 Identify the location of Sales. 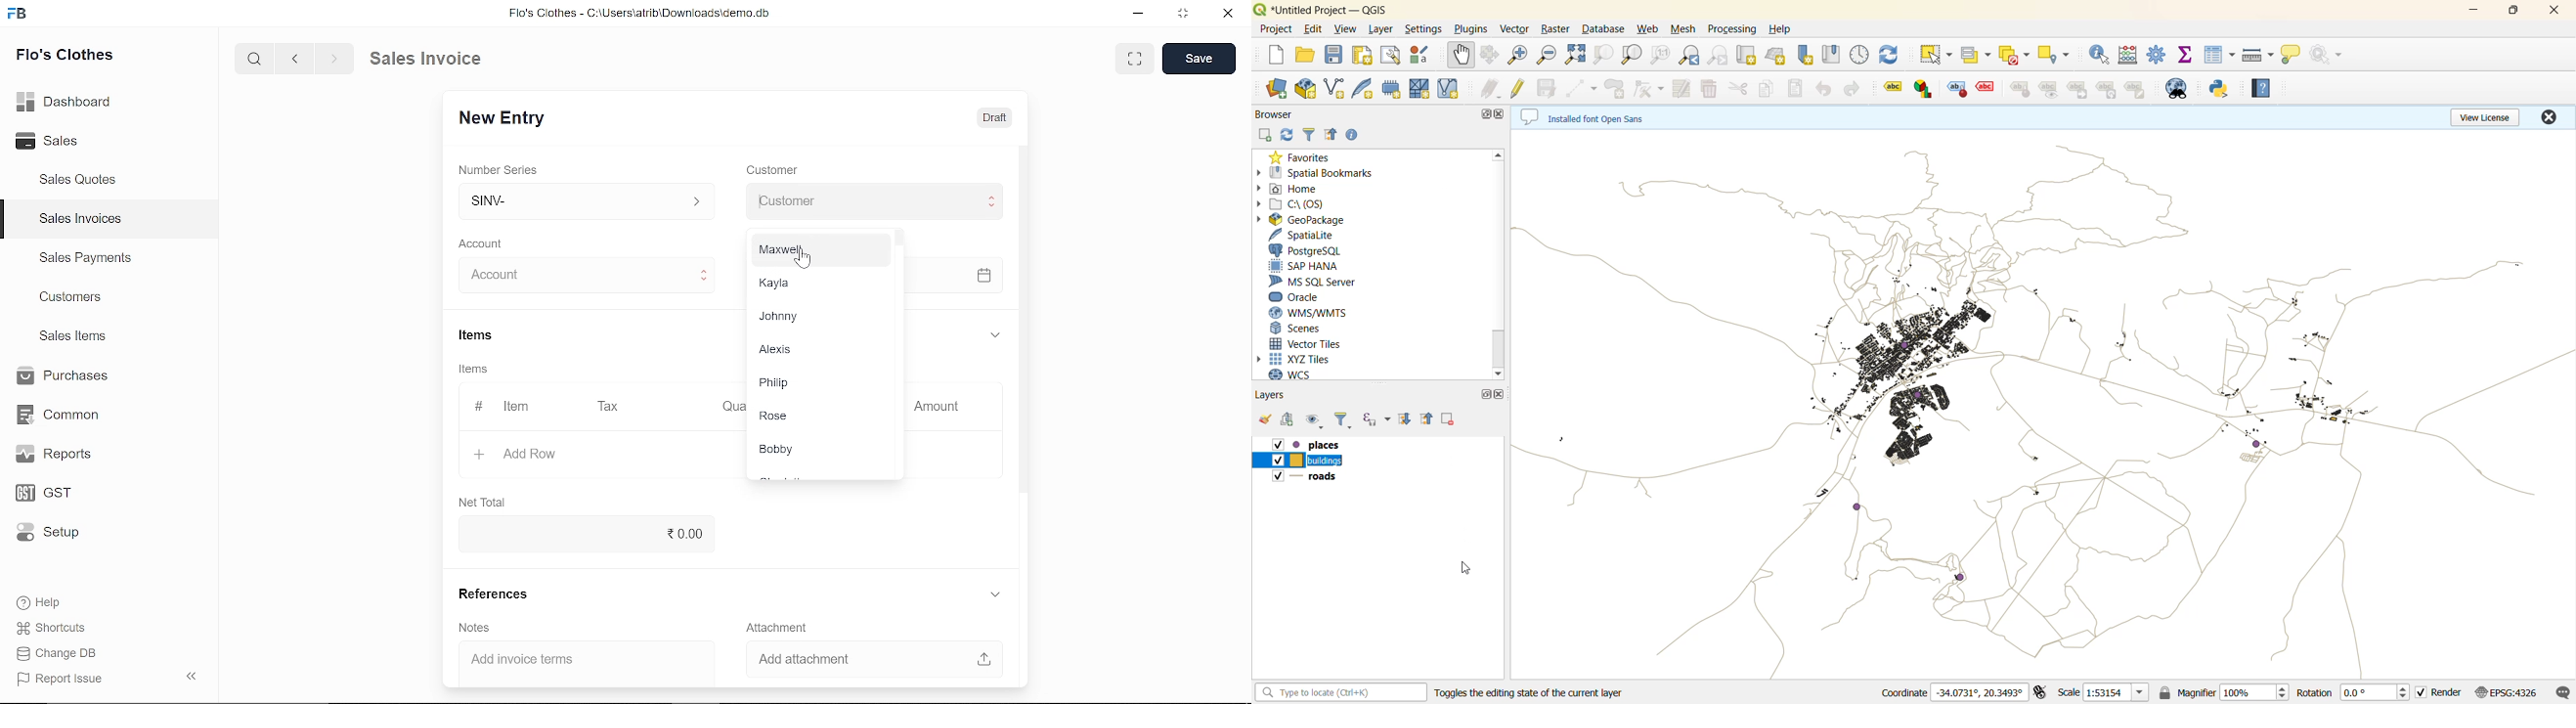
(56, 139).